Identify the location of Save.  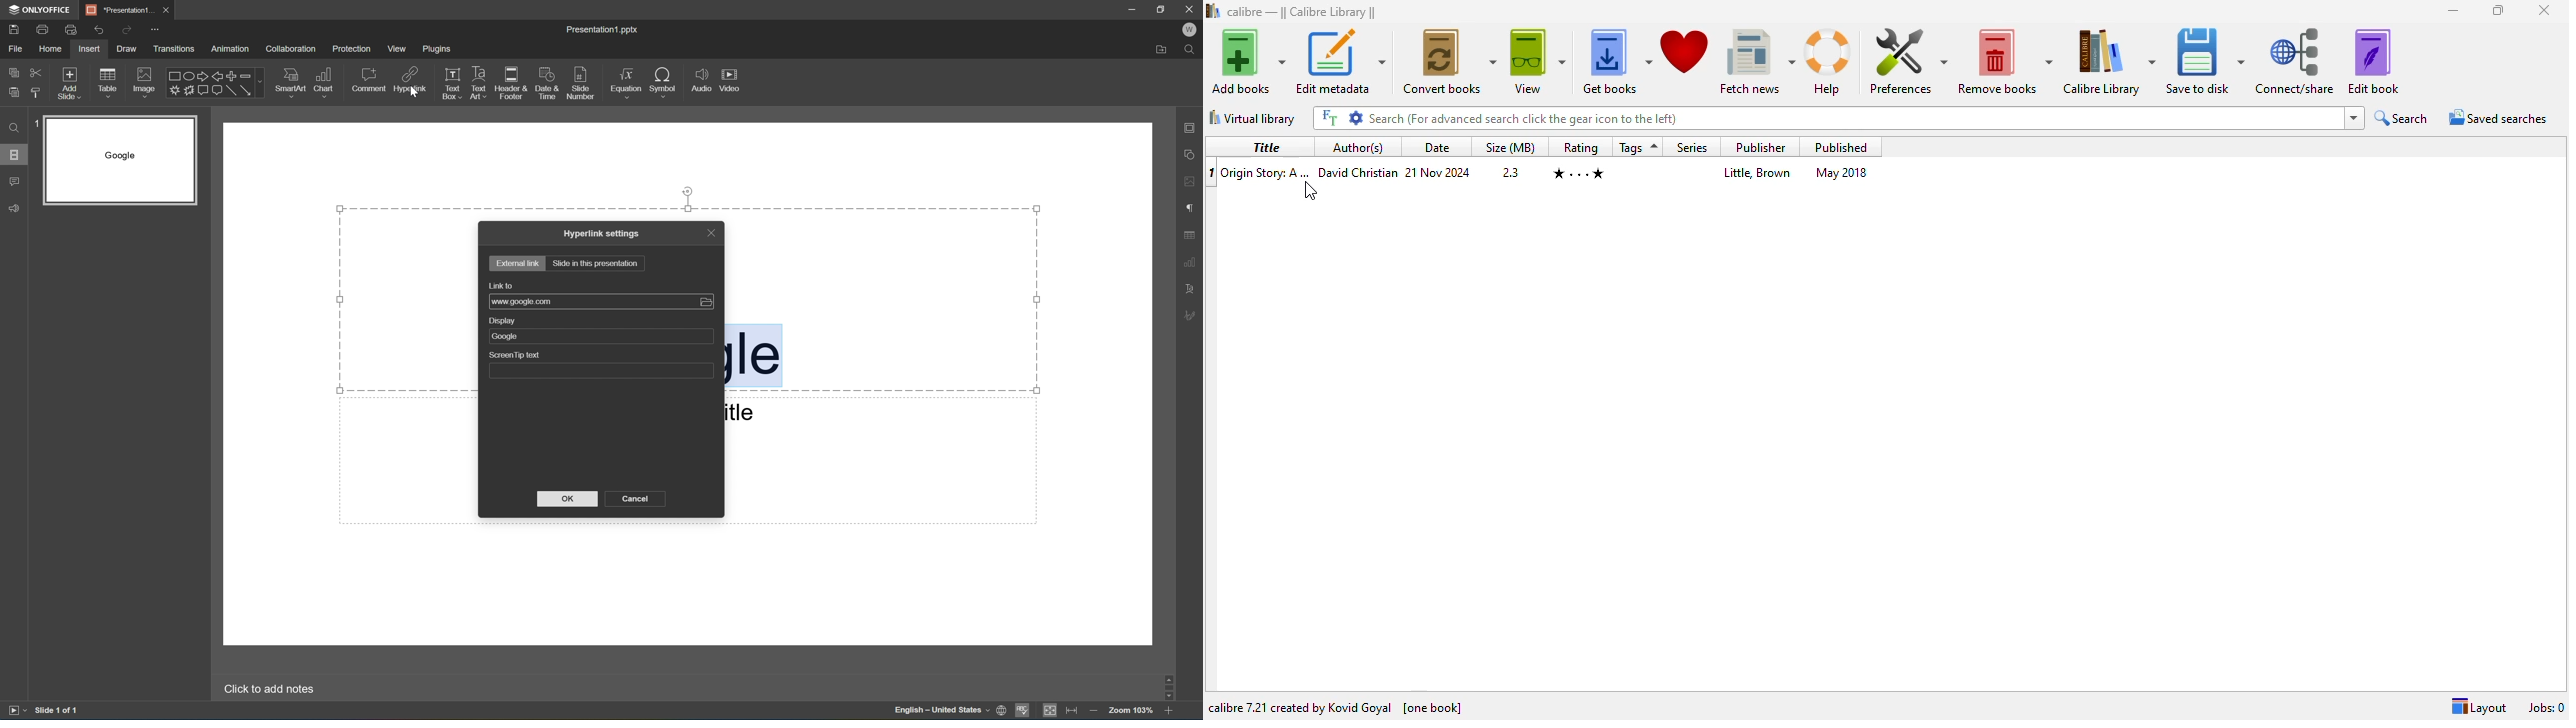
(13, 30).